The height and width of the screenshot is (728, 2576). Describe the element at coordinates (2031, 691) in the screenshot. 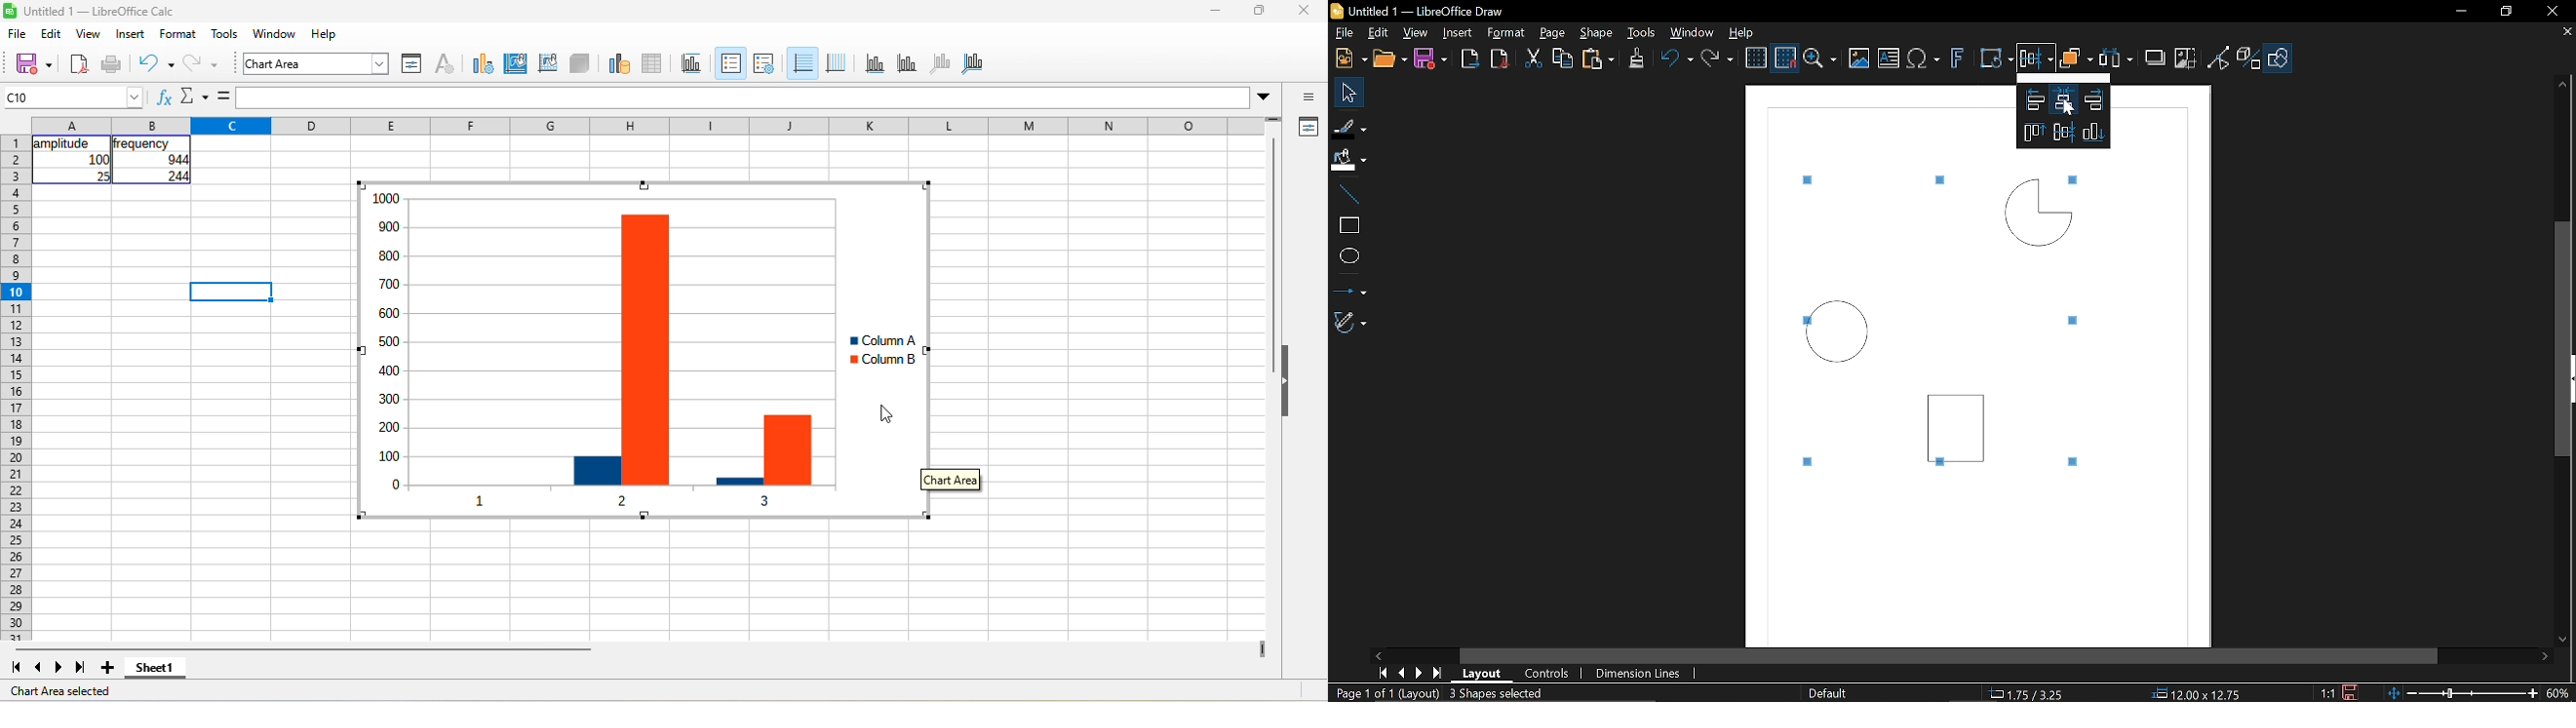

I see `1.75/3.25 (cursor location)` at that location.